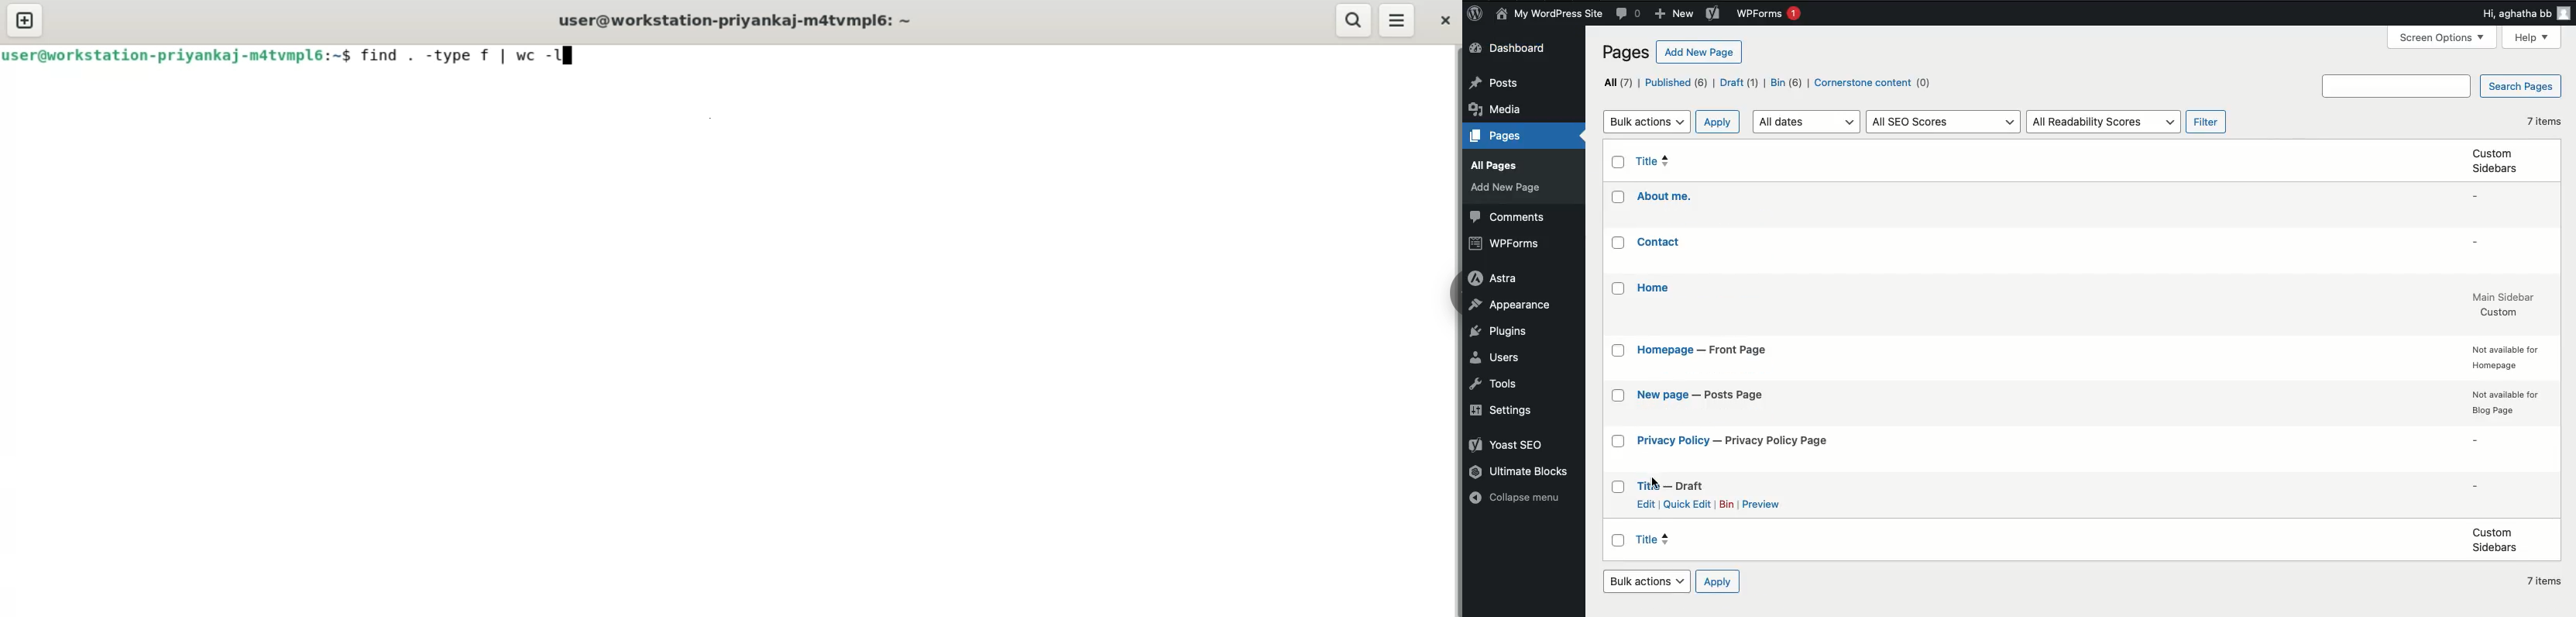 The width and height of the screenshot is (2576, 644). I want to click on Pages, so click(1496, 137).